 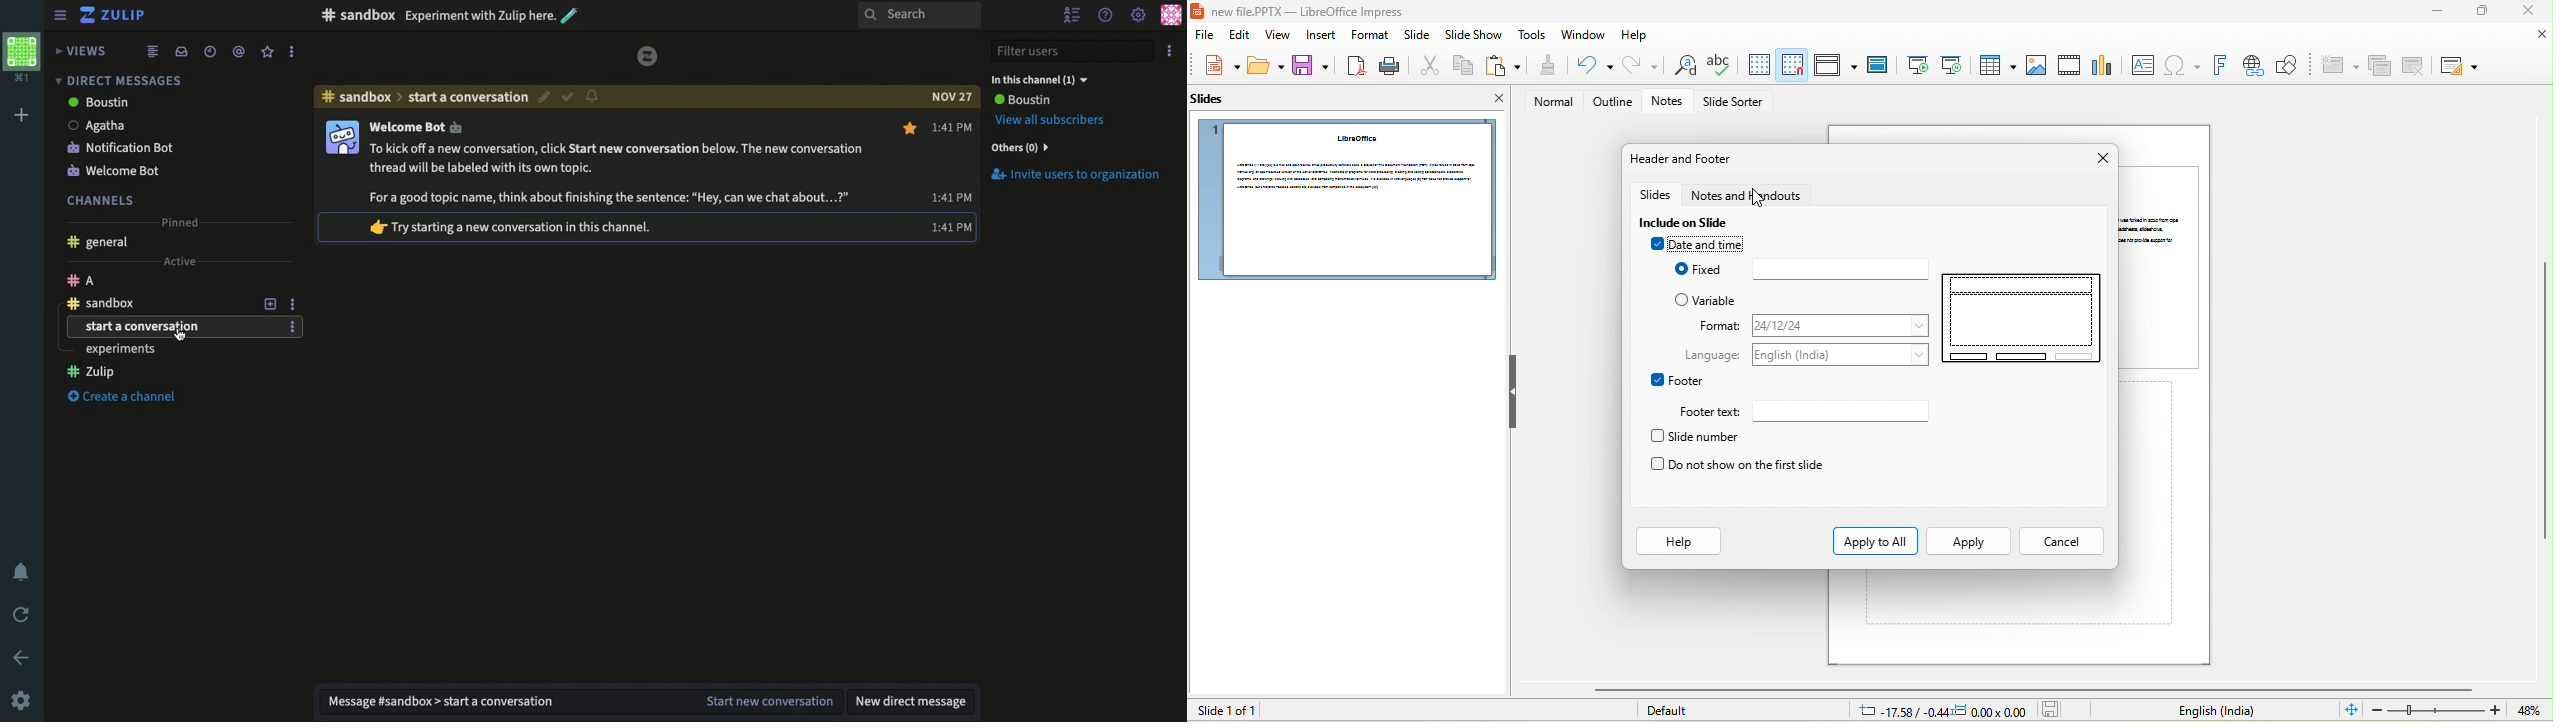 I want to click on language, so click(x=1841, y=355).